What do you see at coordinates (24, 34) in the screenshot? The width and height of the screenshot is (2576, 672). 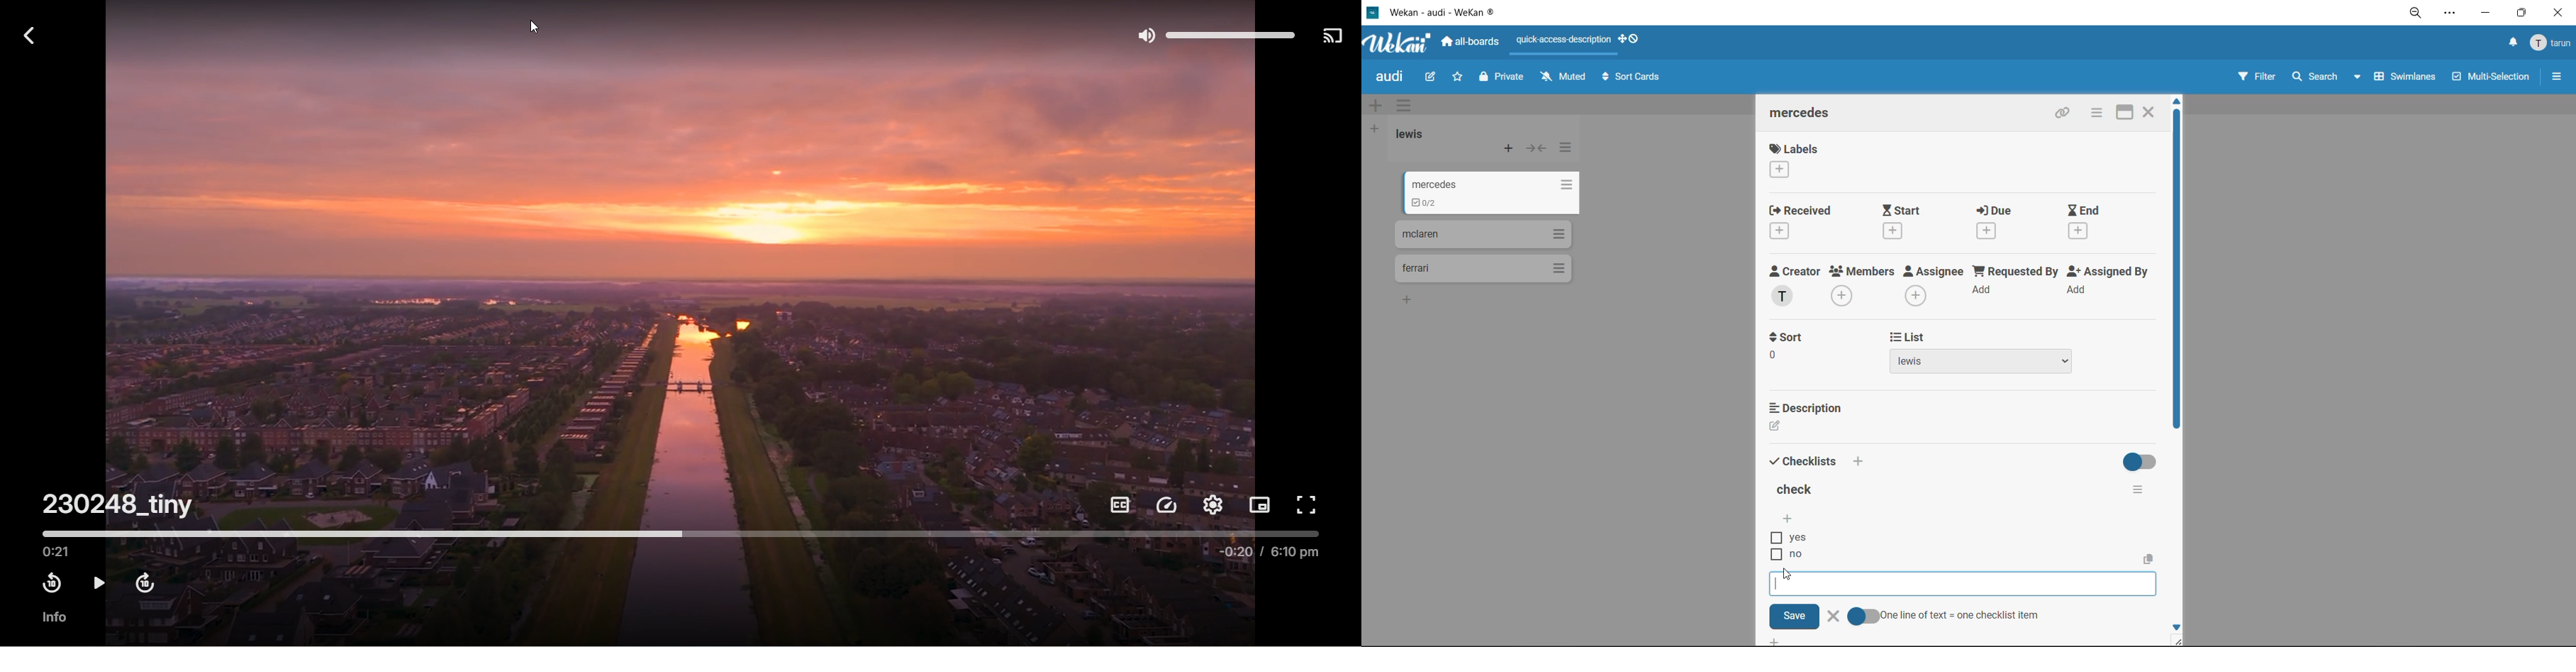 I see `back` at bounding box center [24, 34].